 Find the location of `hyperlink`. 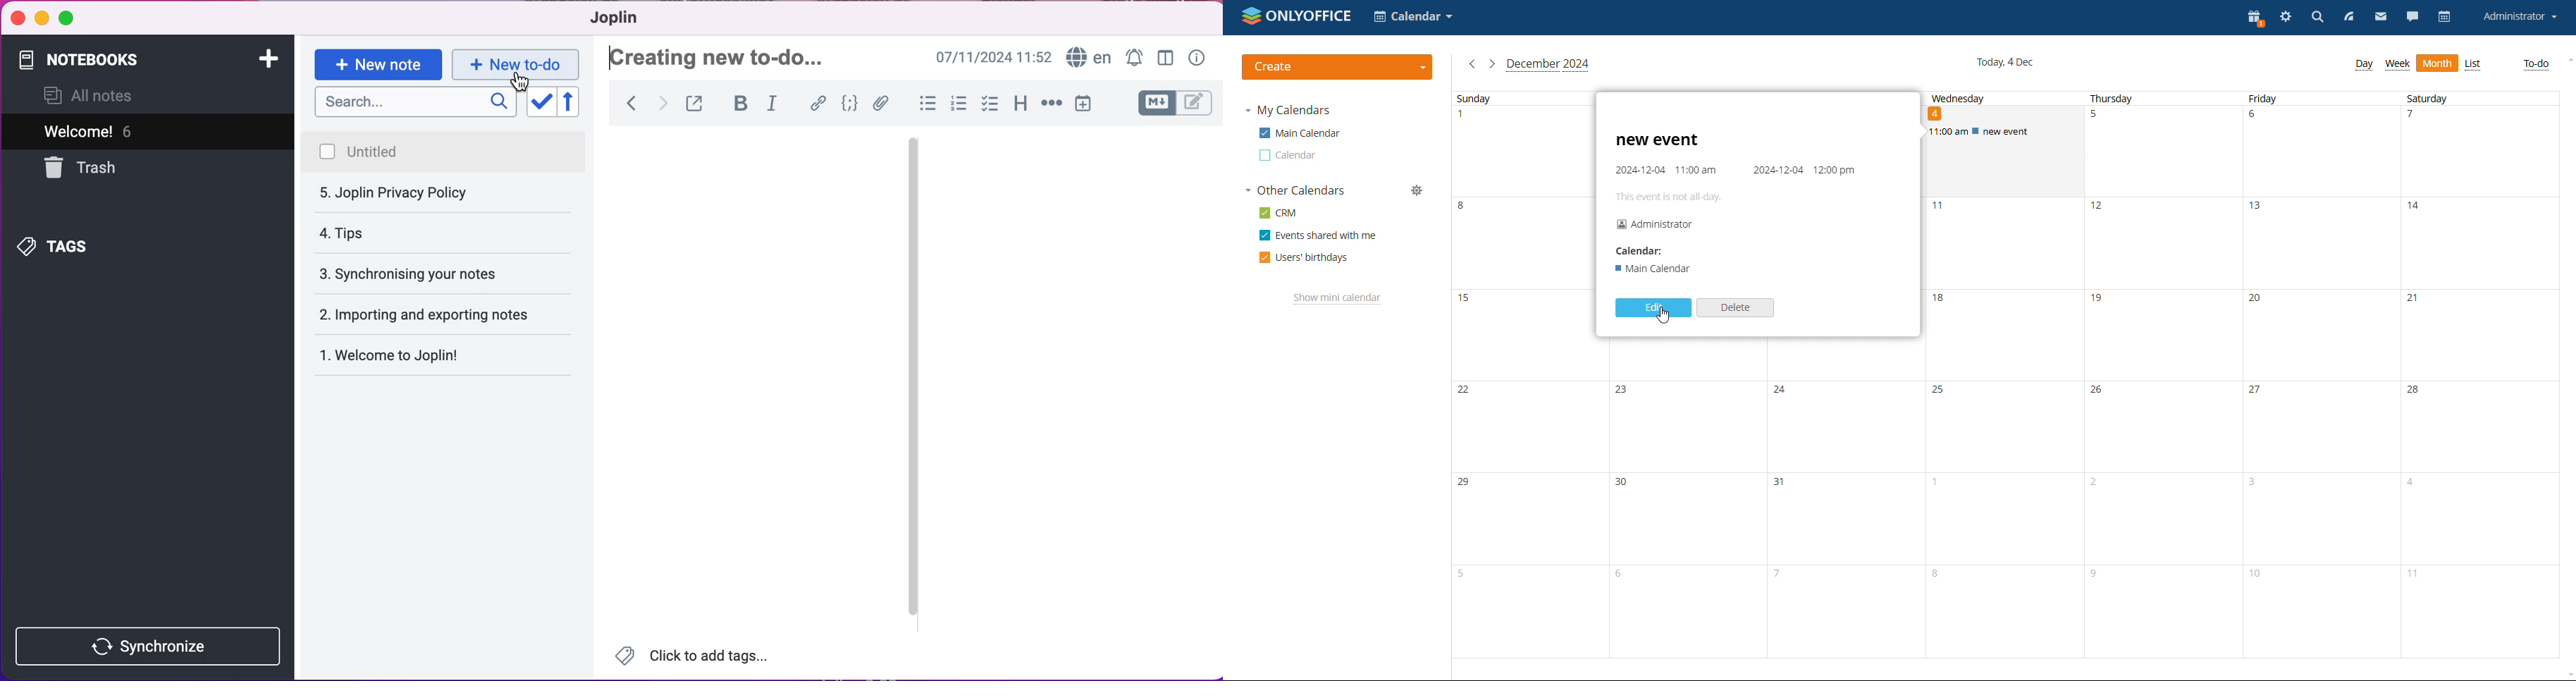

hyperlink is located at coordinates (818, 104).